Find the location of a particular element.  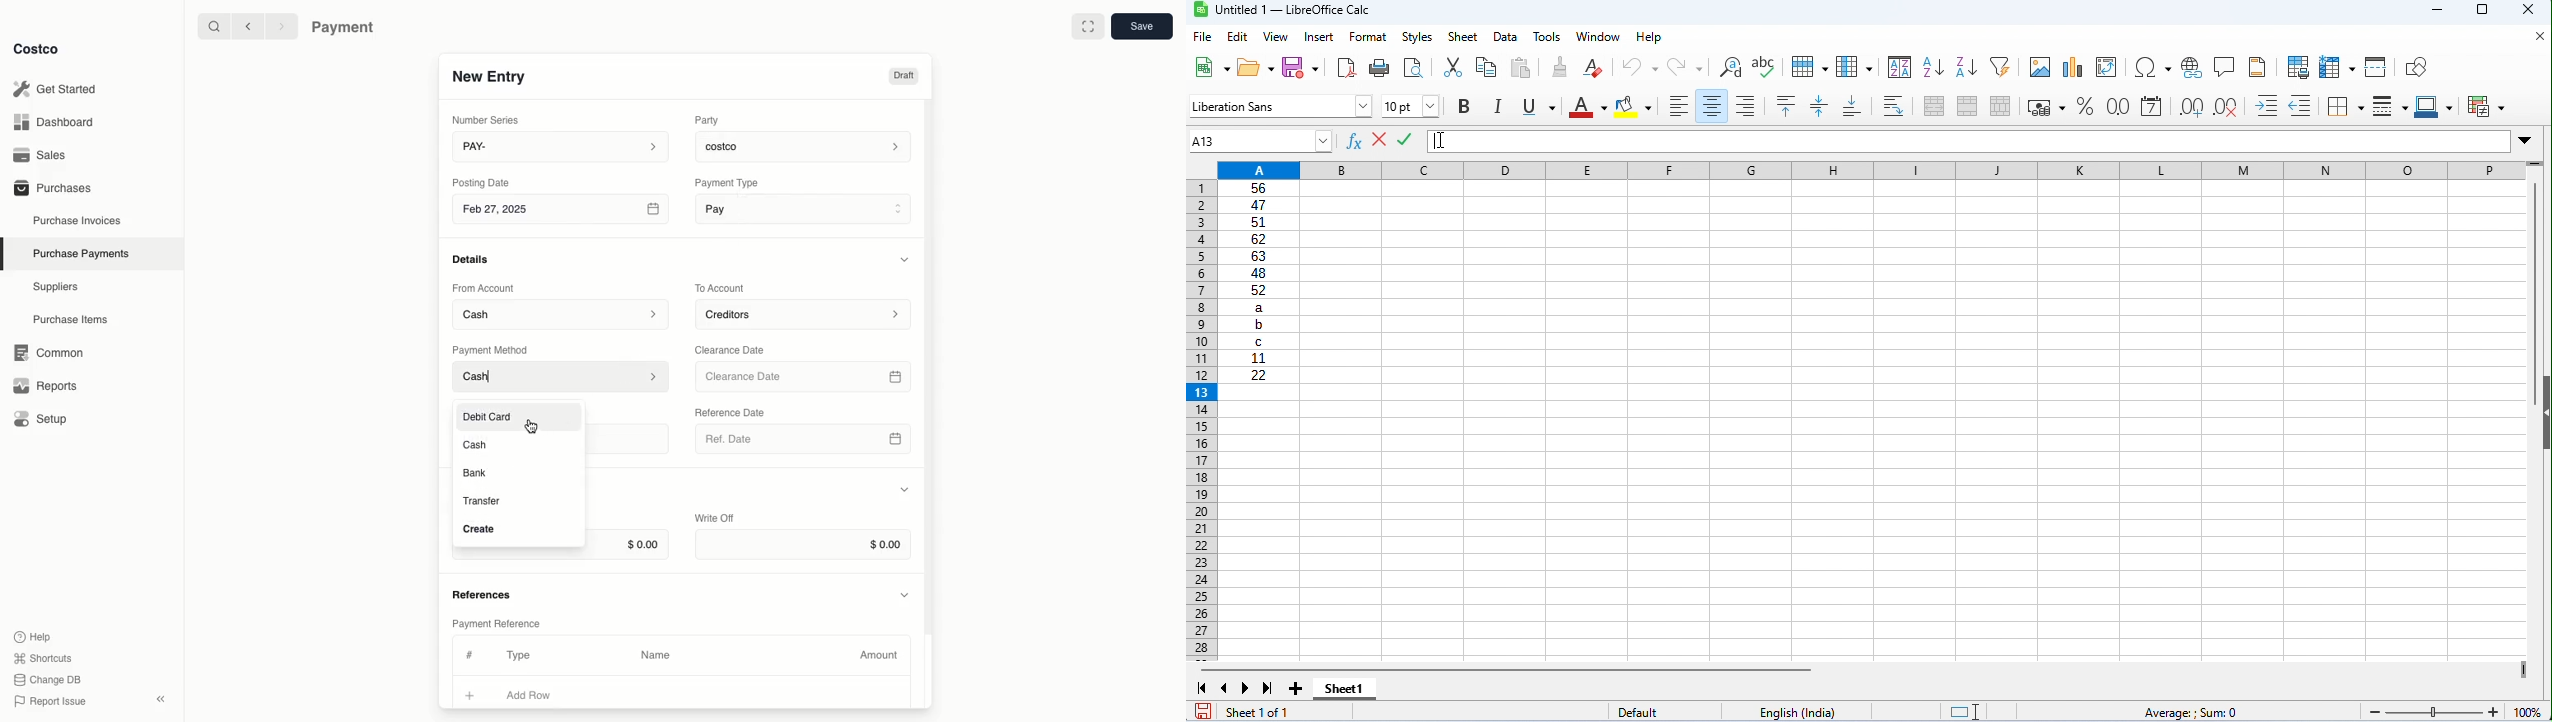

Hide is located at coordinates (905, 490).